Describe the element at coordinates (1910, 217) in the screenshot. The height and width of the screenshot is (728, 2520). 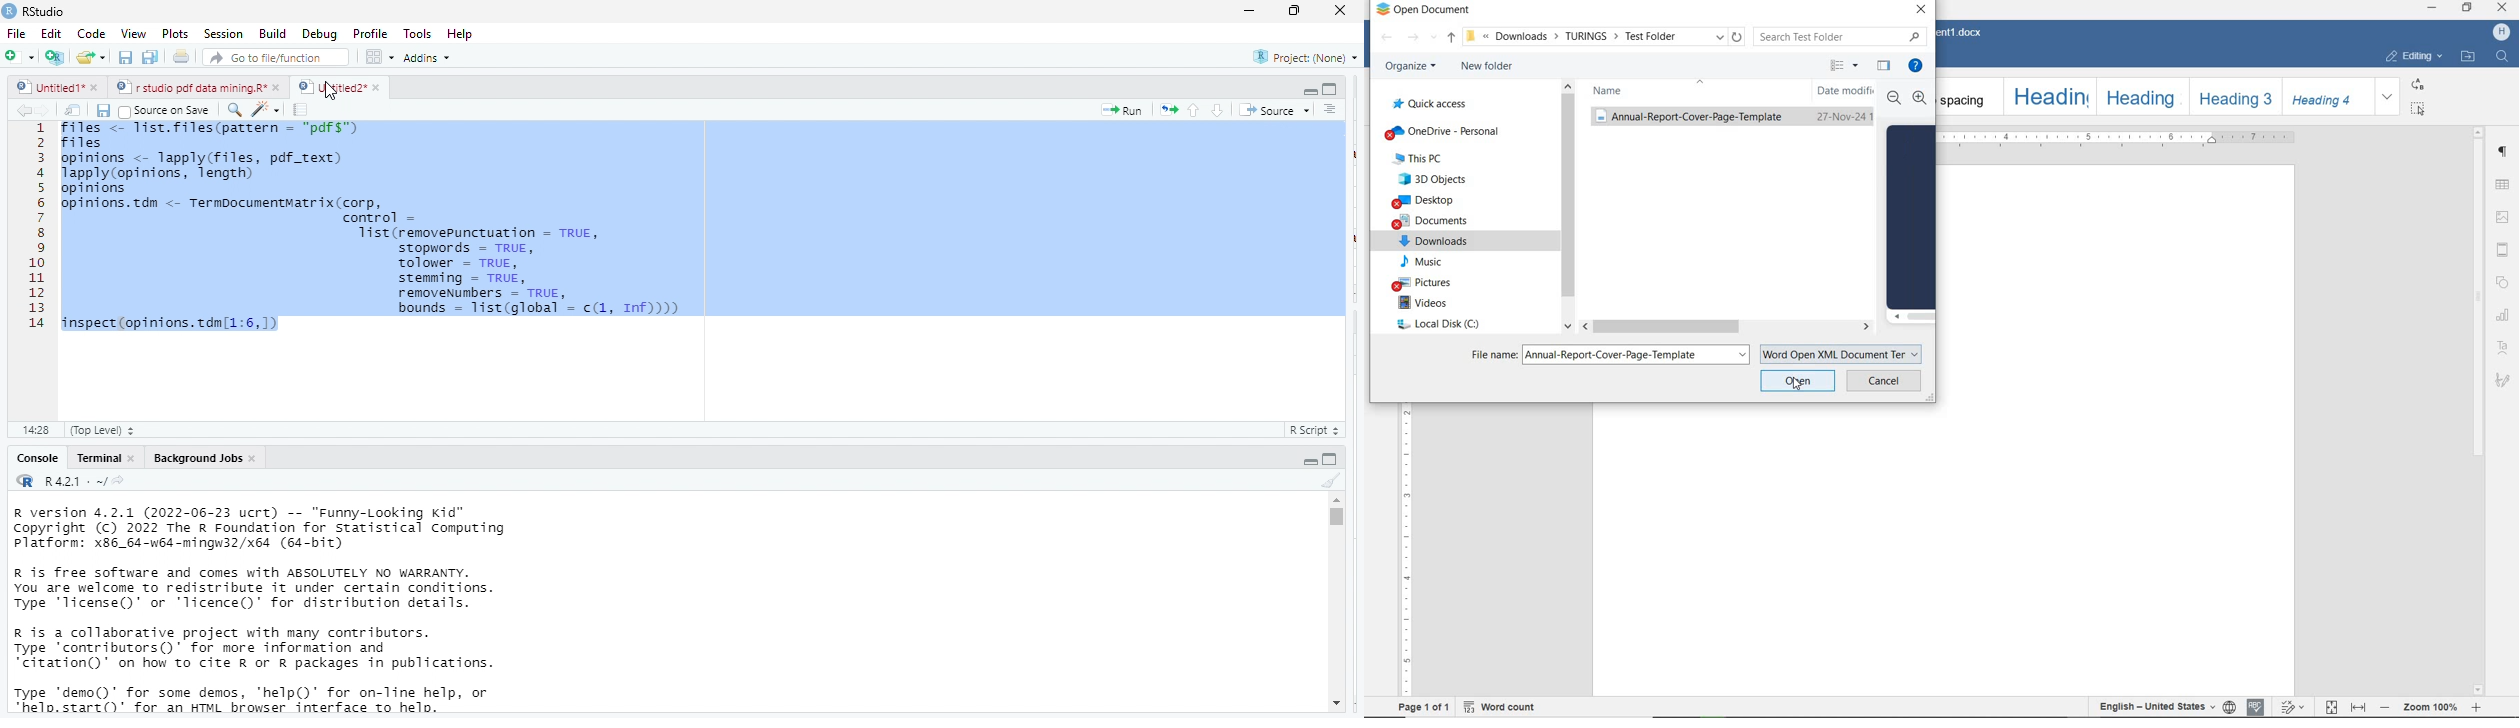
I see `FILE PREVIEW` at that location.